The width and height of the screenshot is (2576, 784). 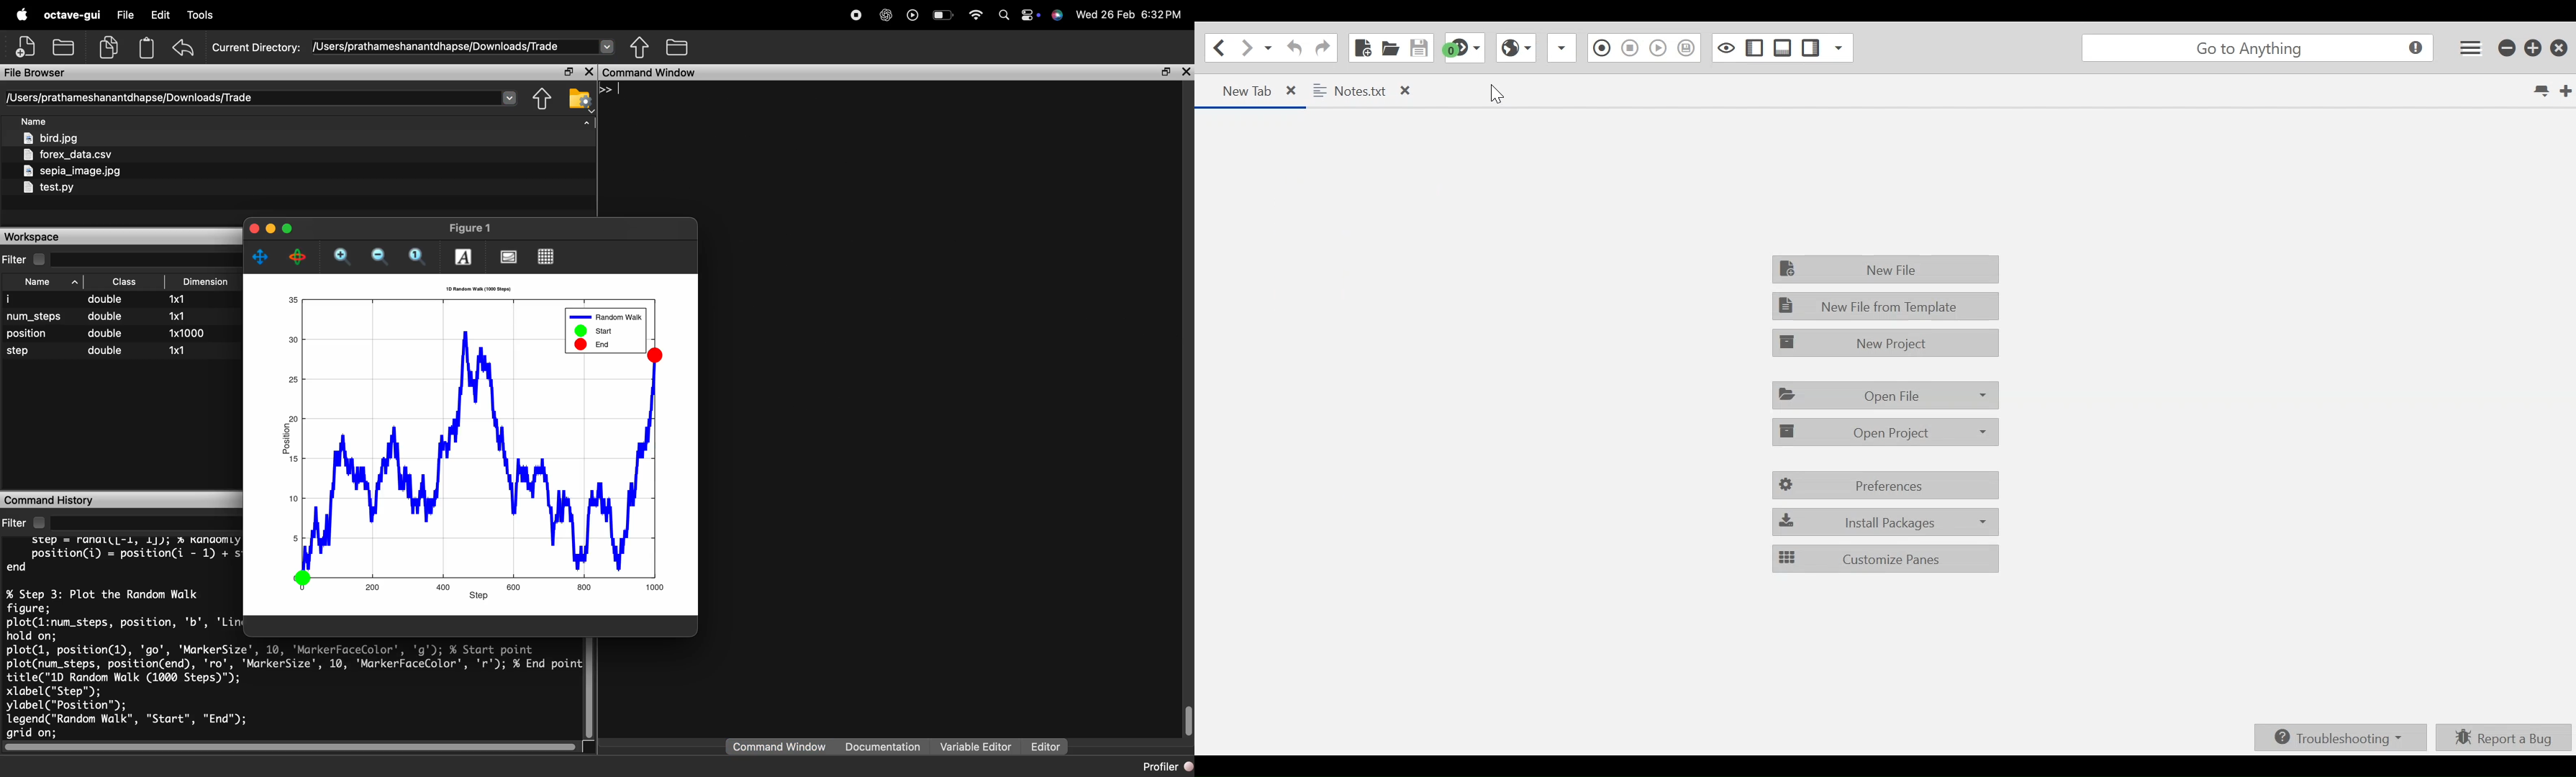 I want to click on minimize, so click(x=271, y=228).